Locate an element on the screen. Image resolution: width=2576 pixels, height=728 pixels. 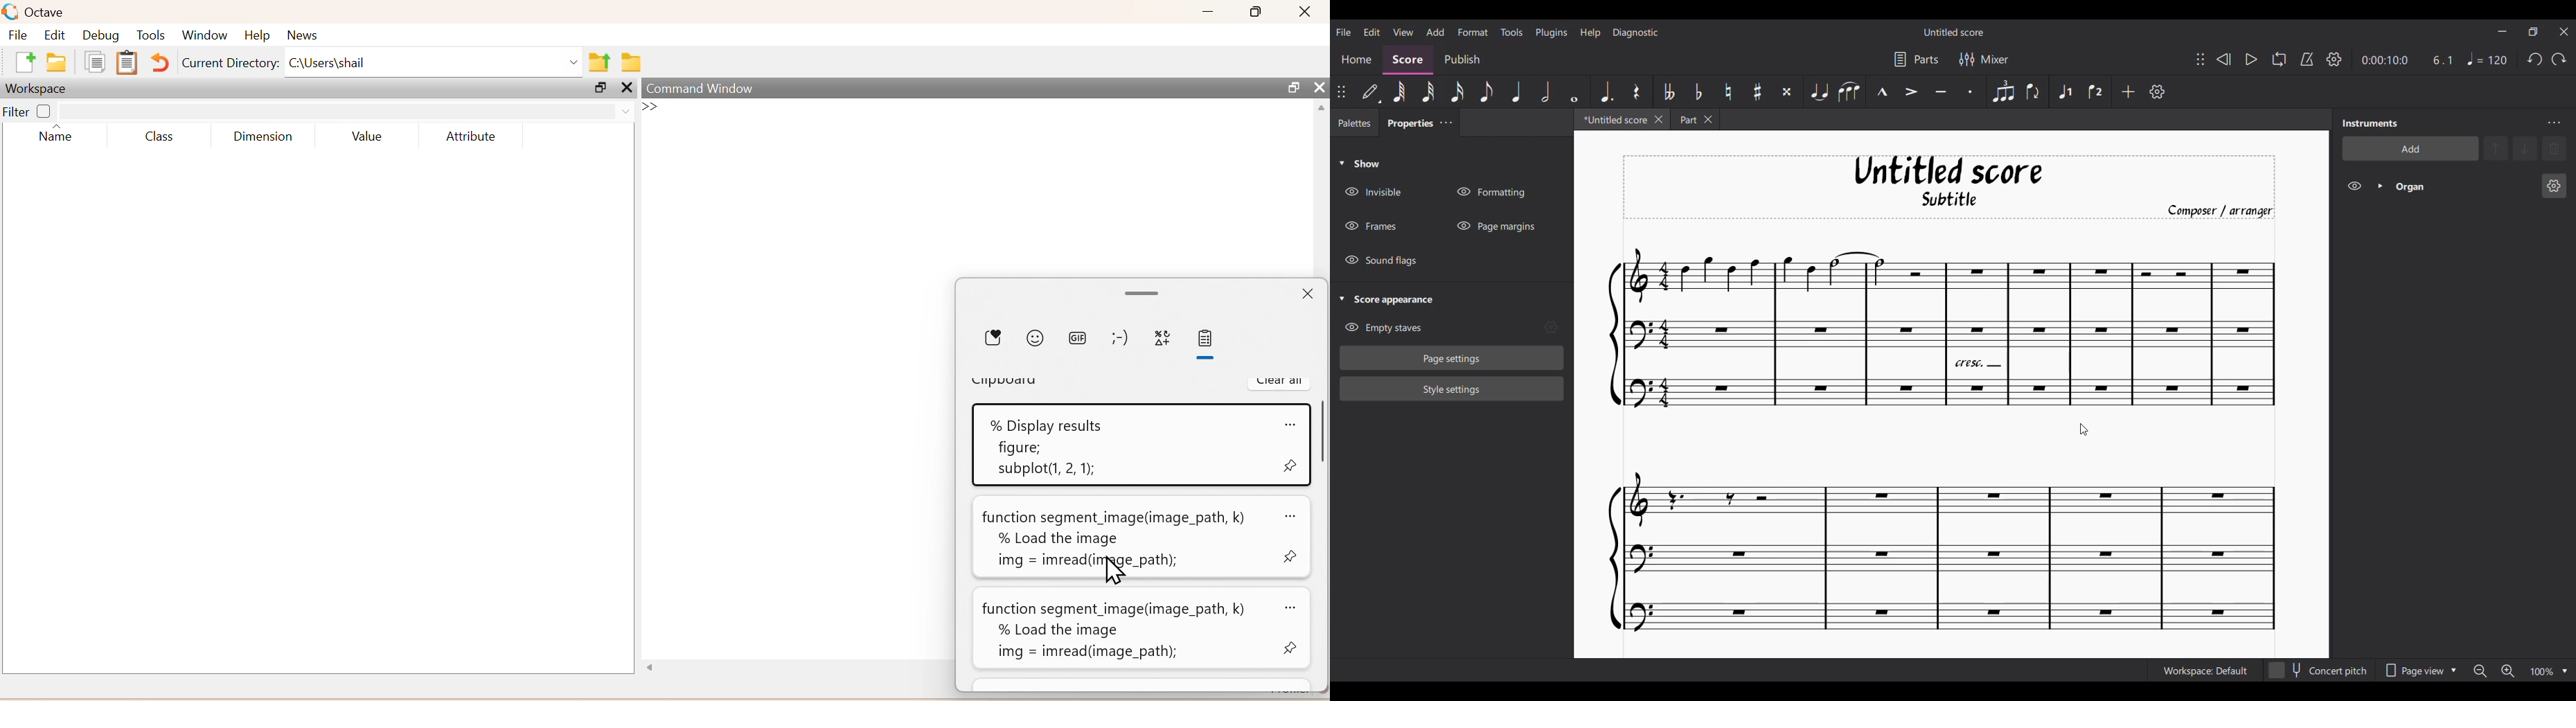
Slur is located at coordinates (1848, 92).